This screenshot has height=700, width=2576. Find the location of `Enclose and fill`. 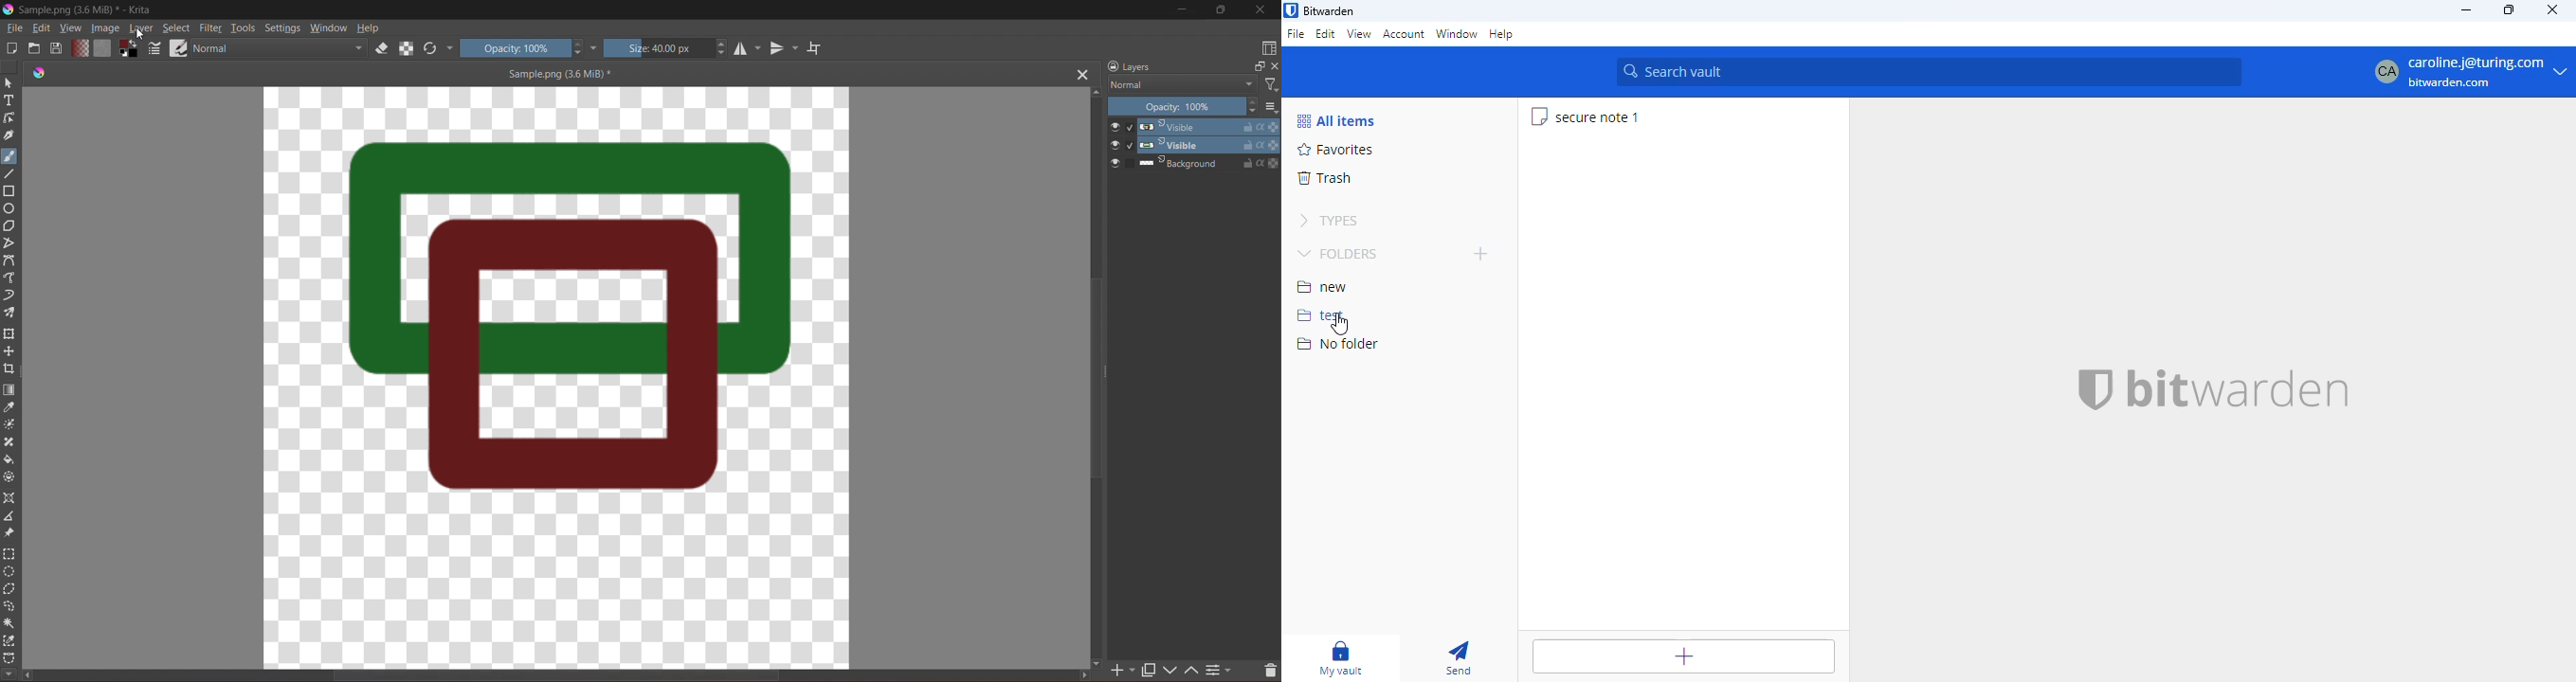

Enclose and fill is located at coordinates (11, 477).